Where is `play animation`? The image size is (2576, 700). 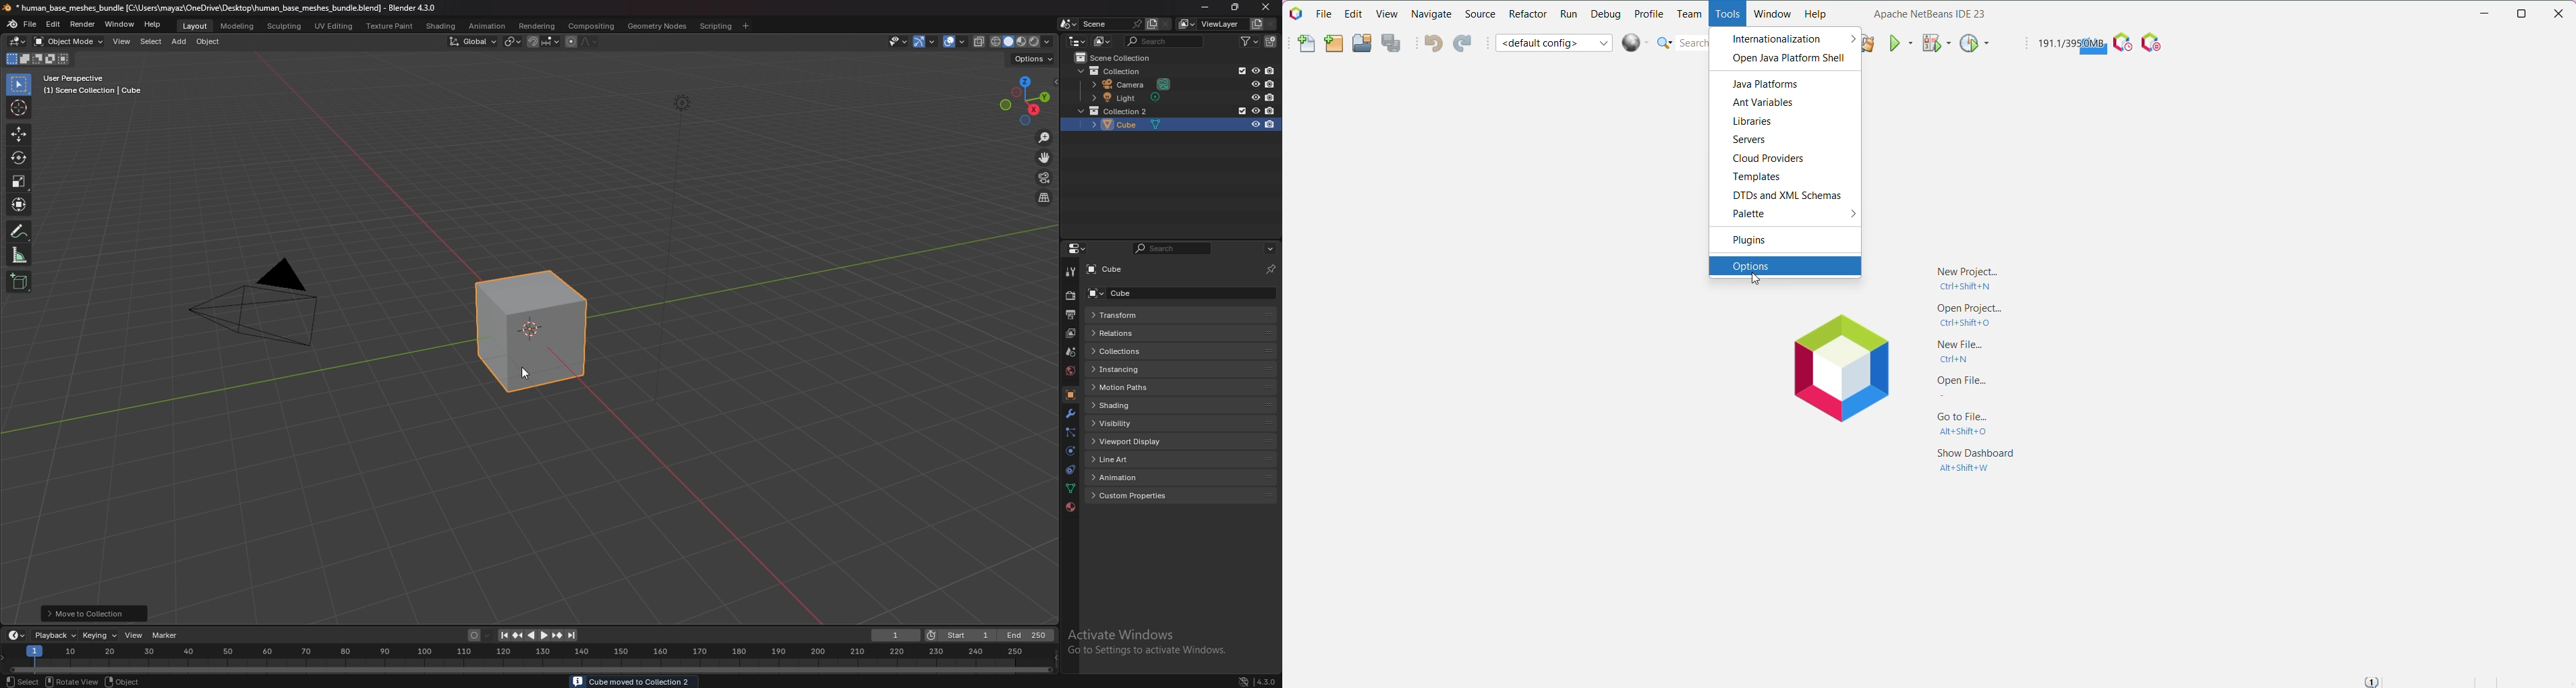 play animation is located at coordinates (538, 635).